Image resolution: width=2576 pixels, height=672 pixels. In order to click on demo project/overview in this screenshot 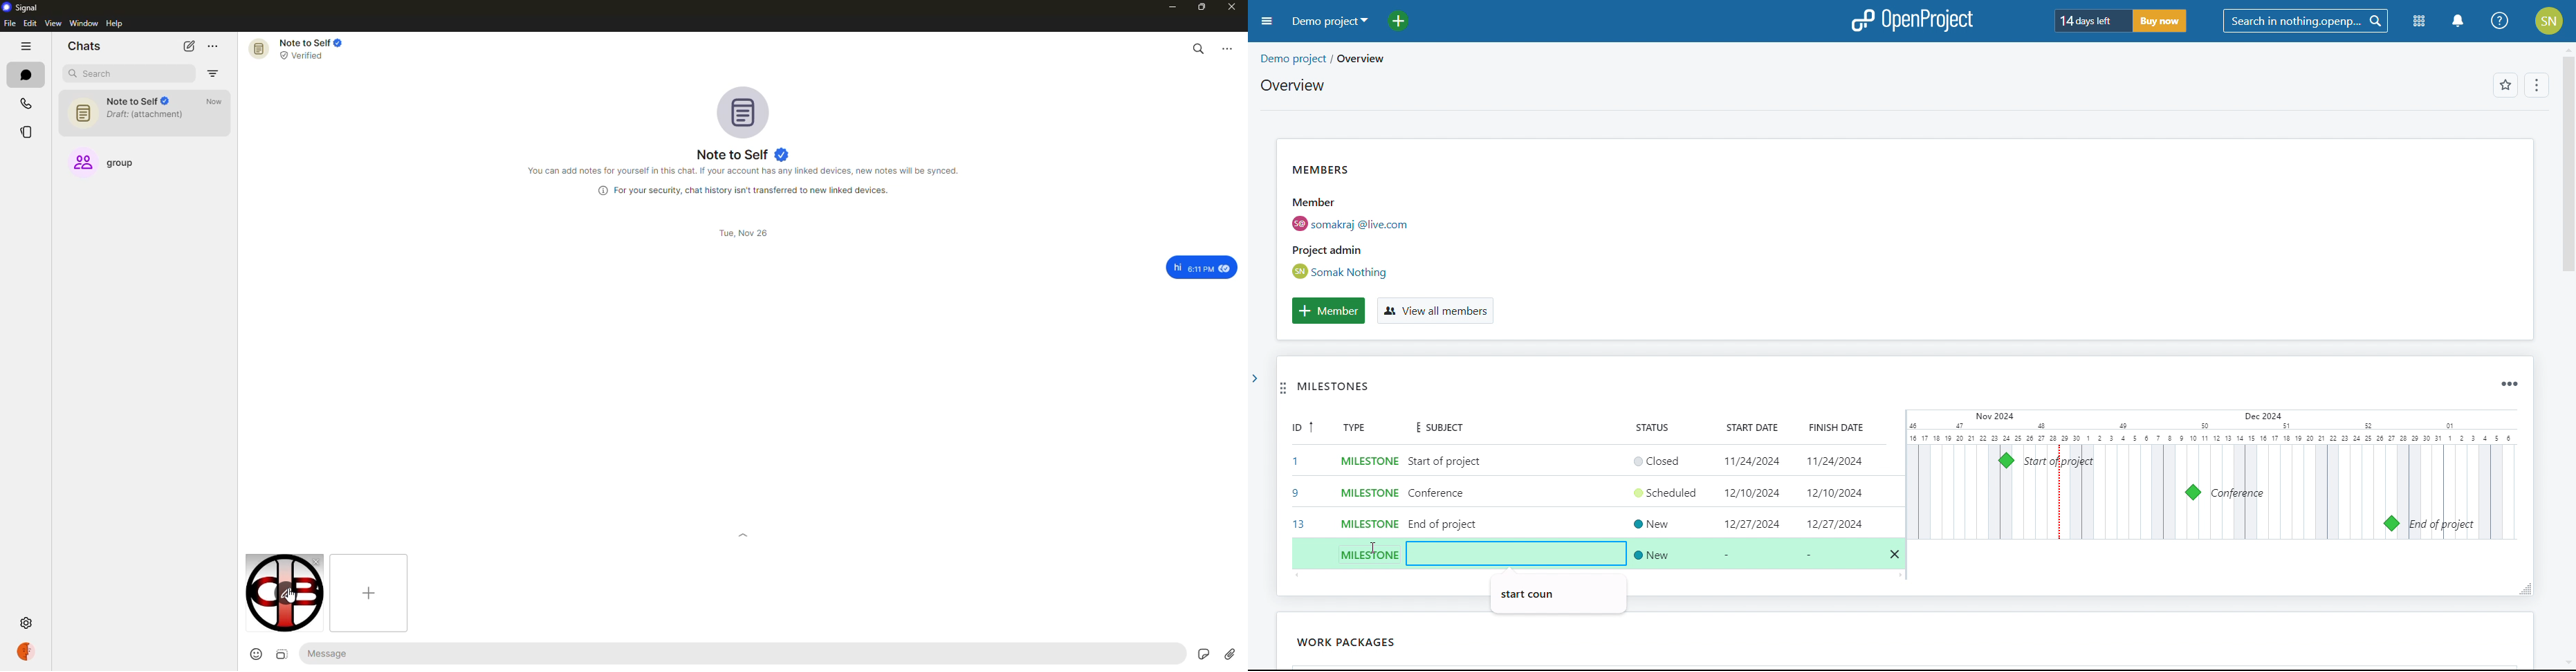, I will do `click(1322, 59)`.